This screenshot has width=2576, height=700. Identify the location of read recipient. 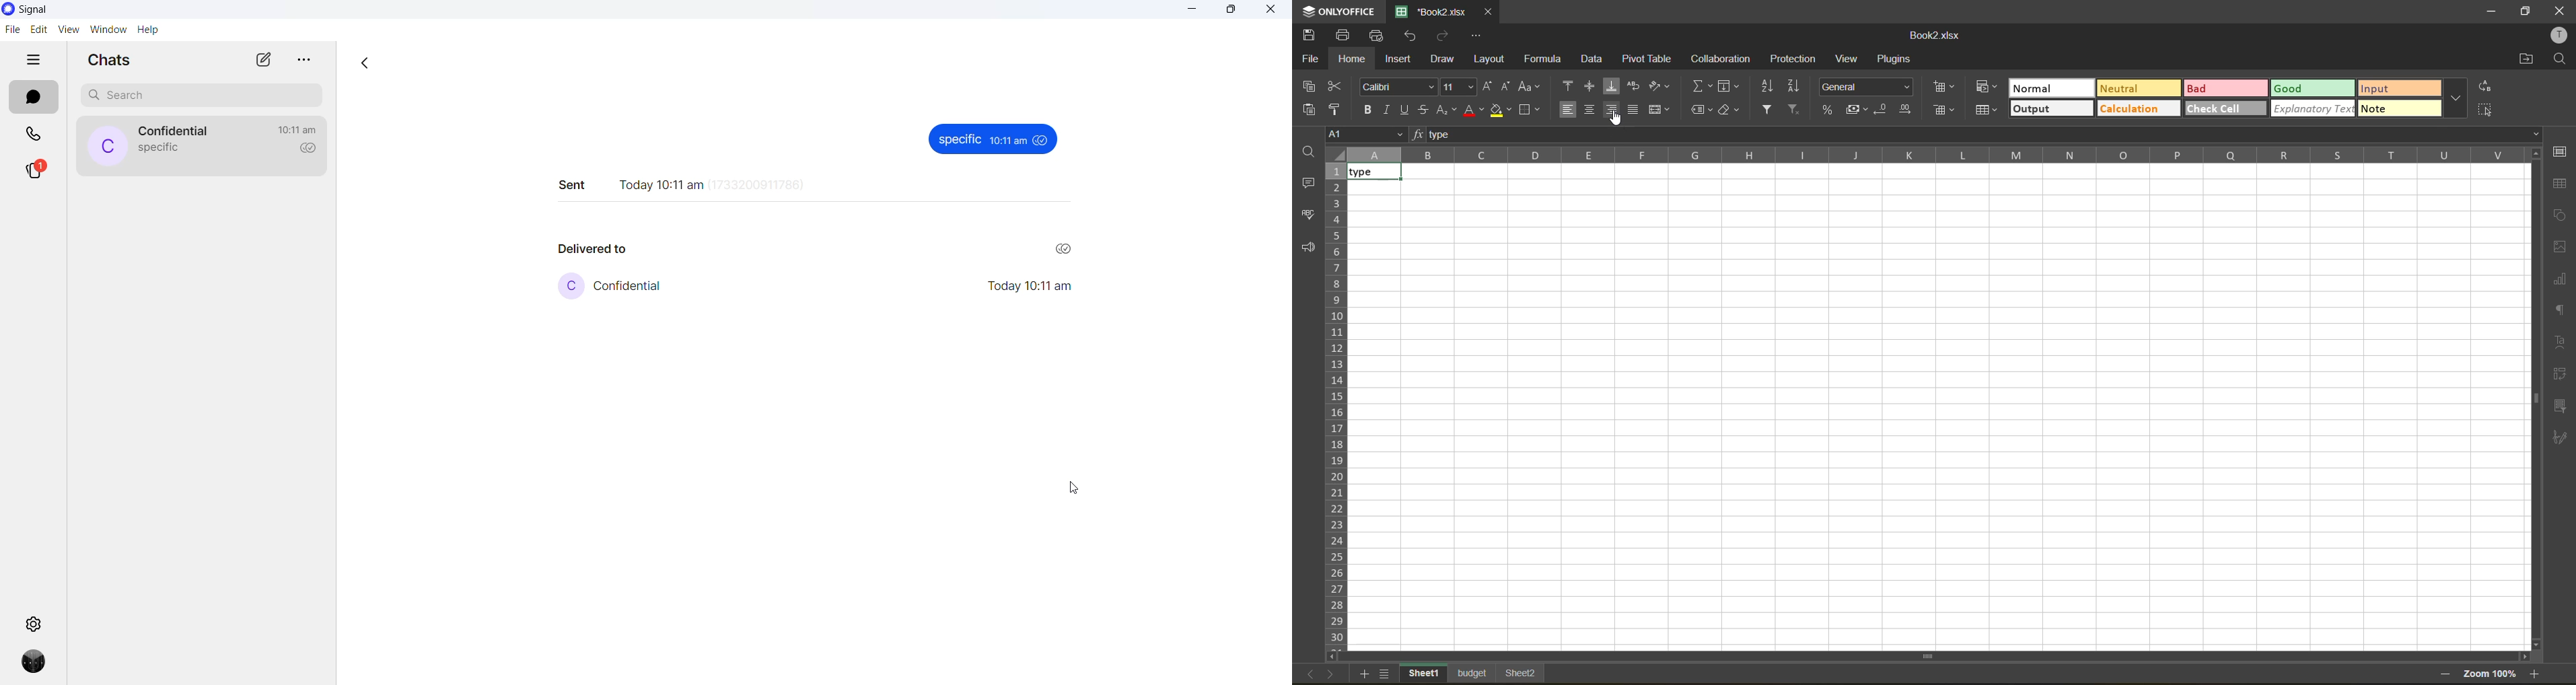
(310, 148).